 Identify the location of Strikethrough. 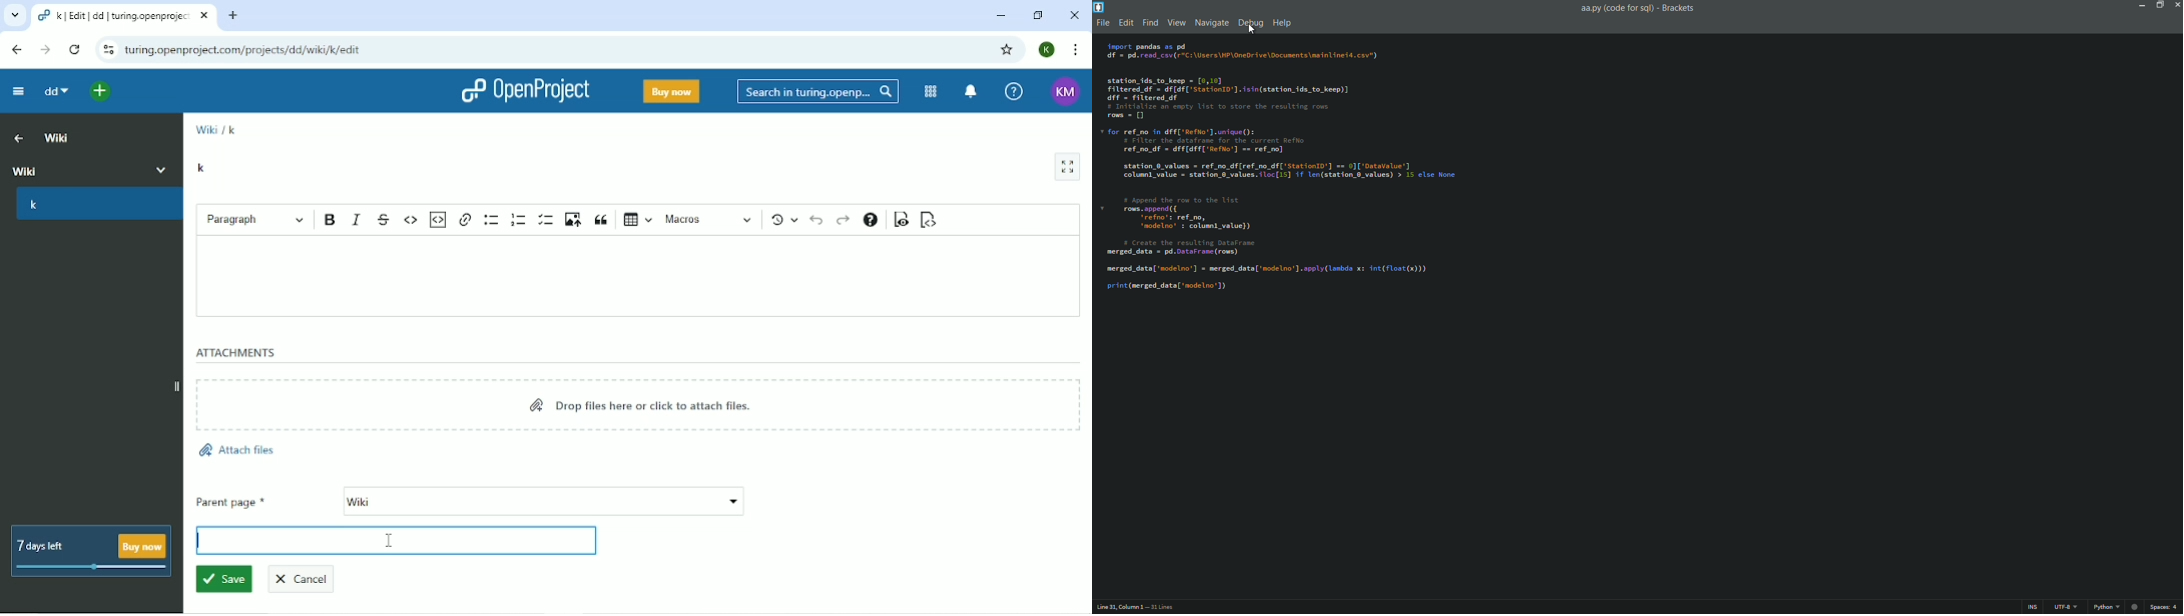
(385, 218).